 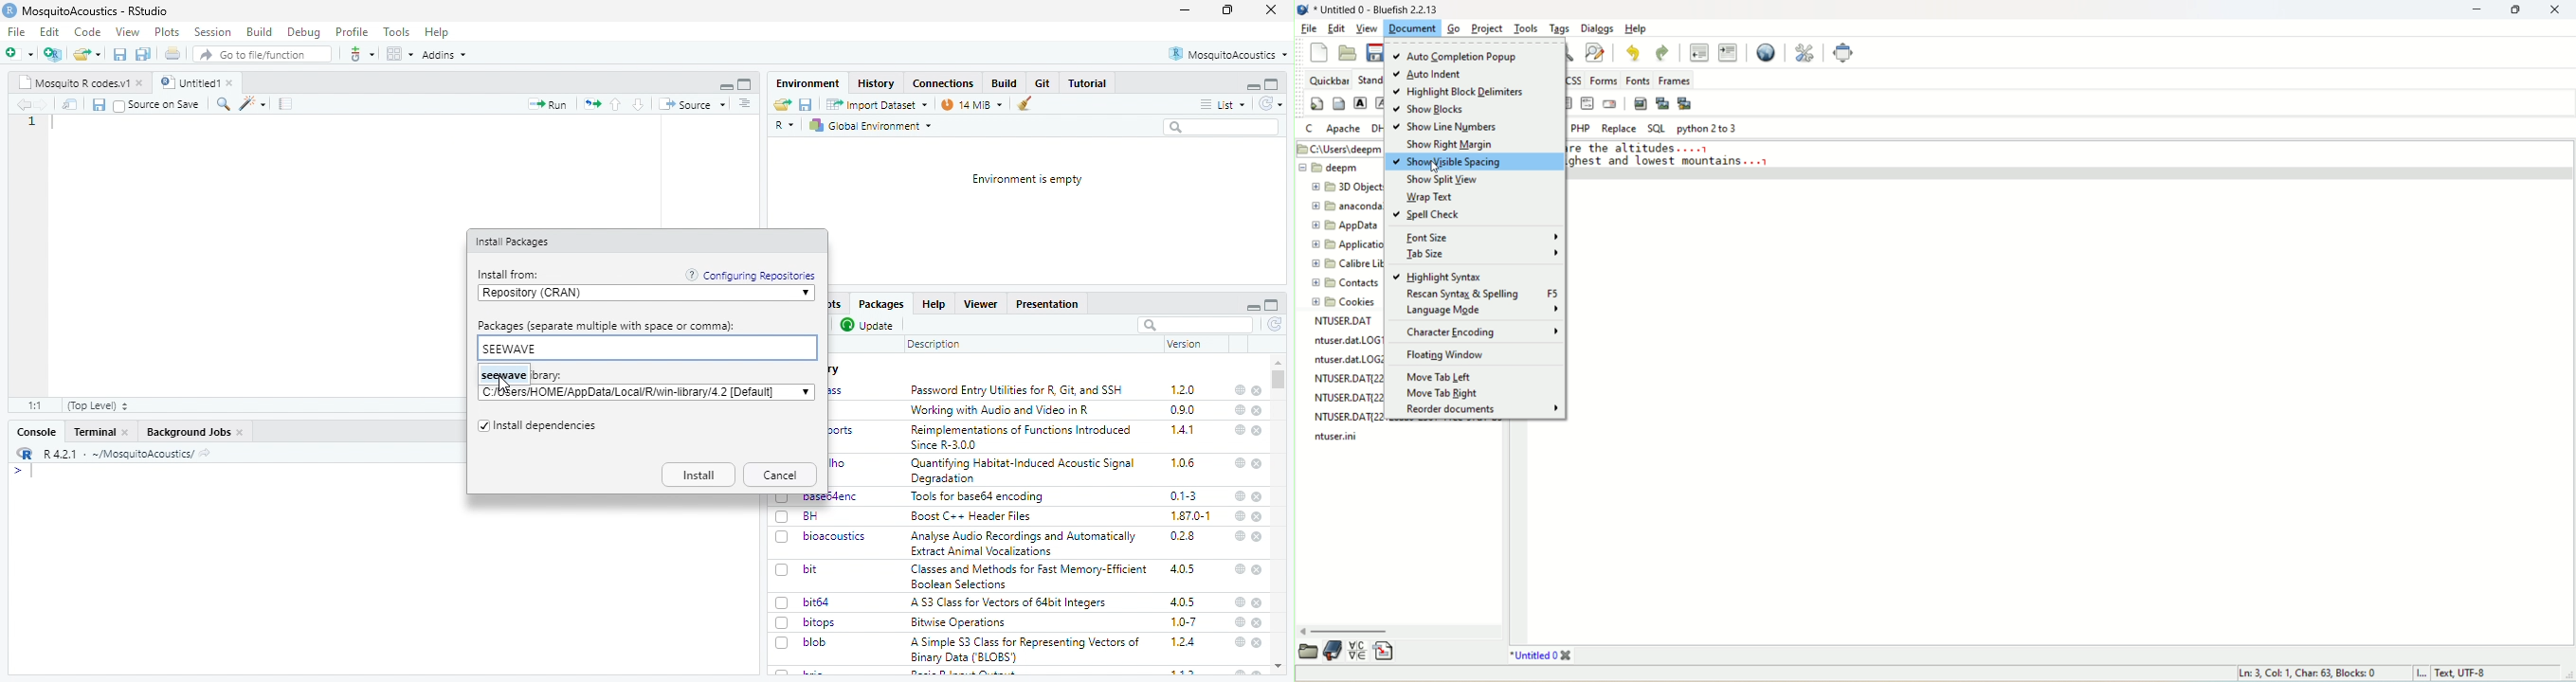 I want to click on Source on save, so click(x=166, y=105).